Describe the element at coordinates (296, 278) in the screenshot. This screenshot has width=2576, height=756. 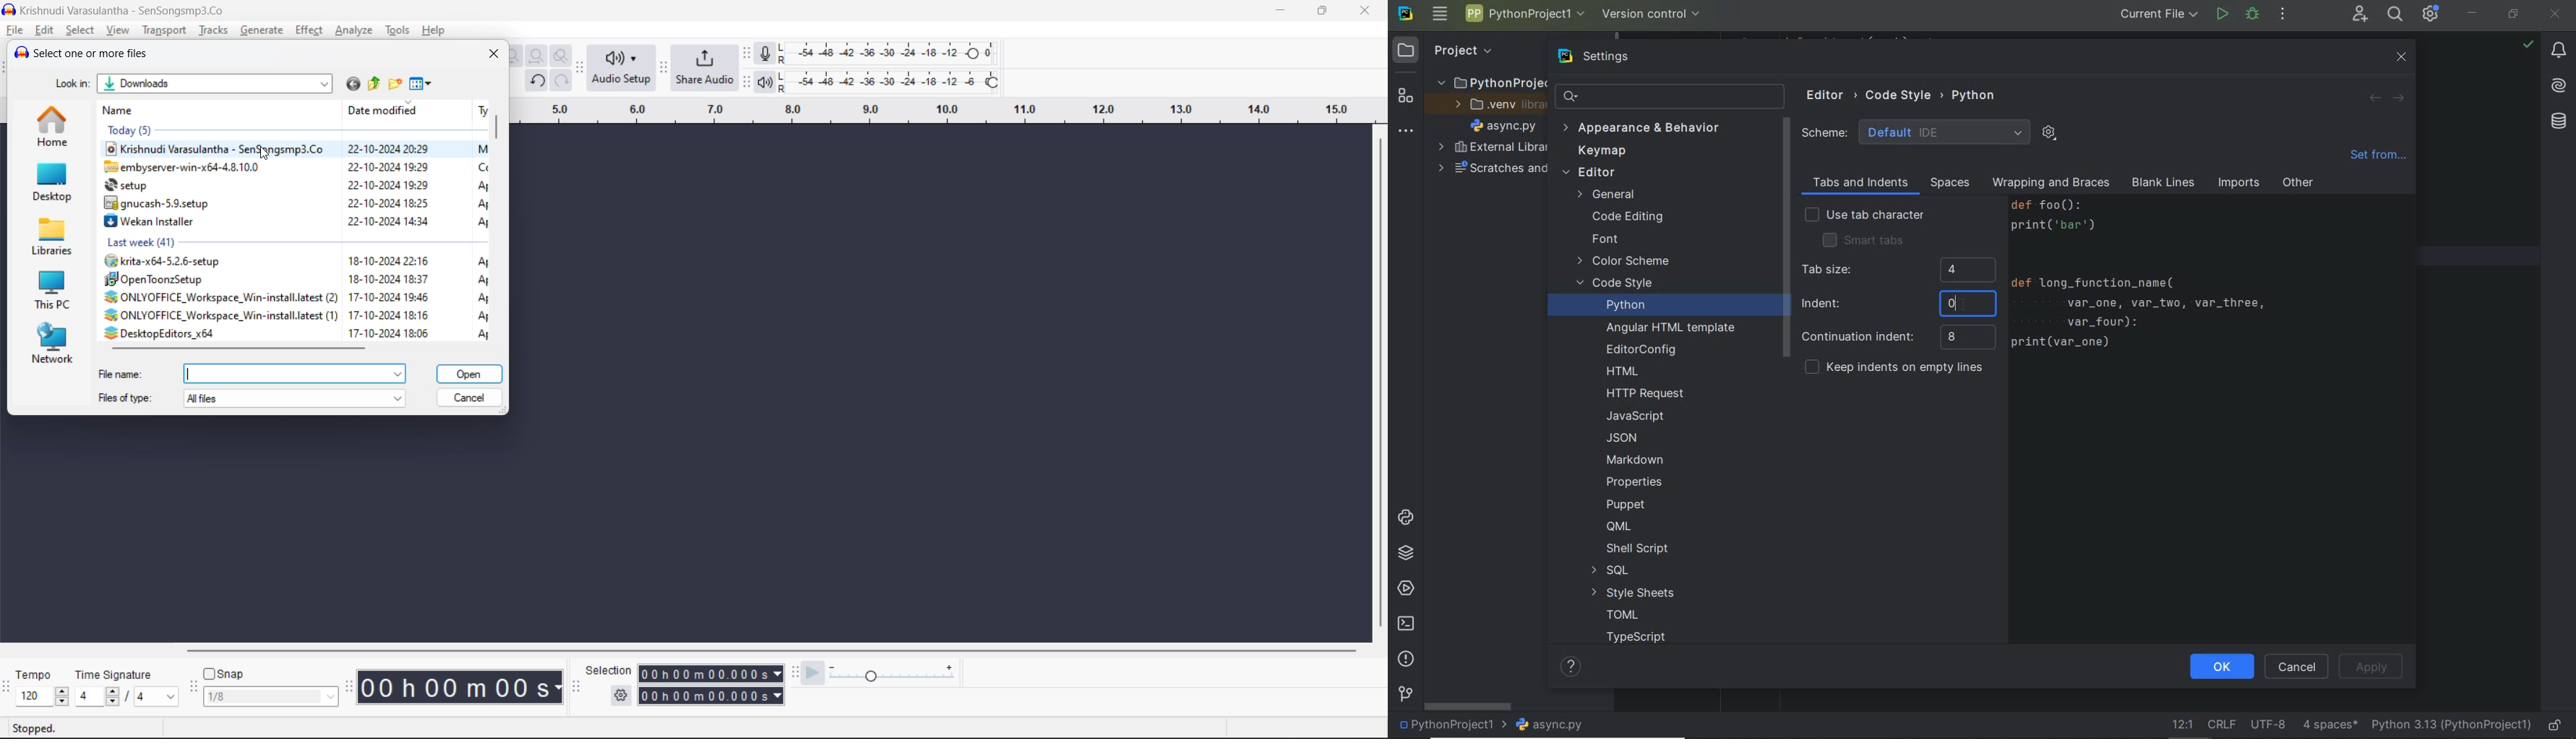
I see `#5 OpenToonzSetup 18-10-2024 18:37 A` at that location.